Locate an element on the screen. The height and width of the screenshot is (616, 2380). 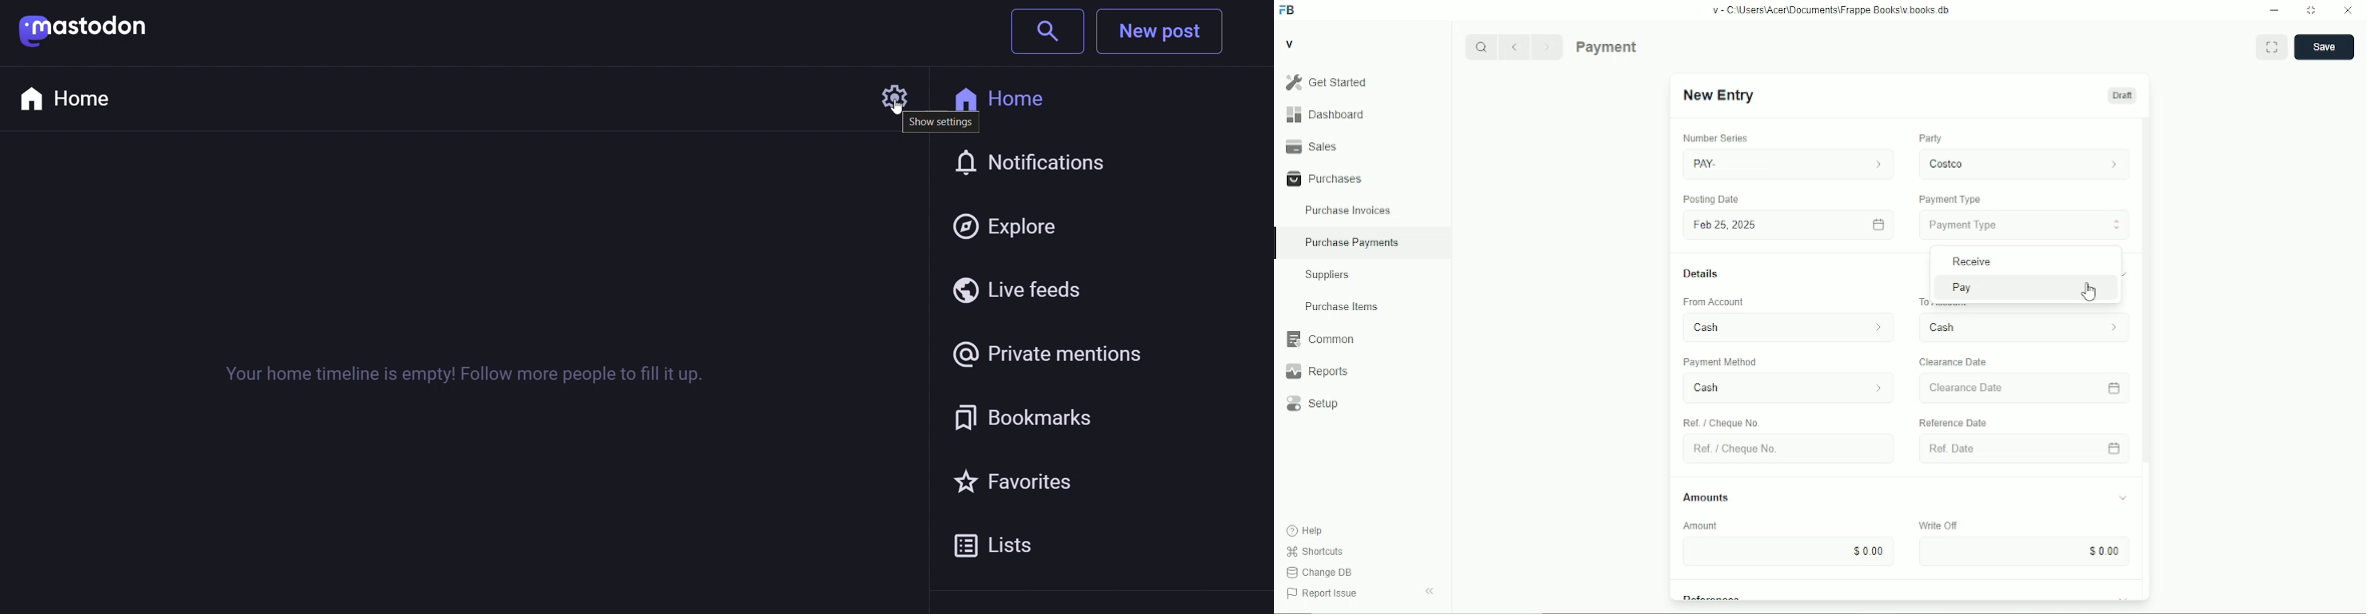
Ret. Choque No. is located at coordinates (1783, 449).